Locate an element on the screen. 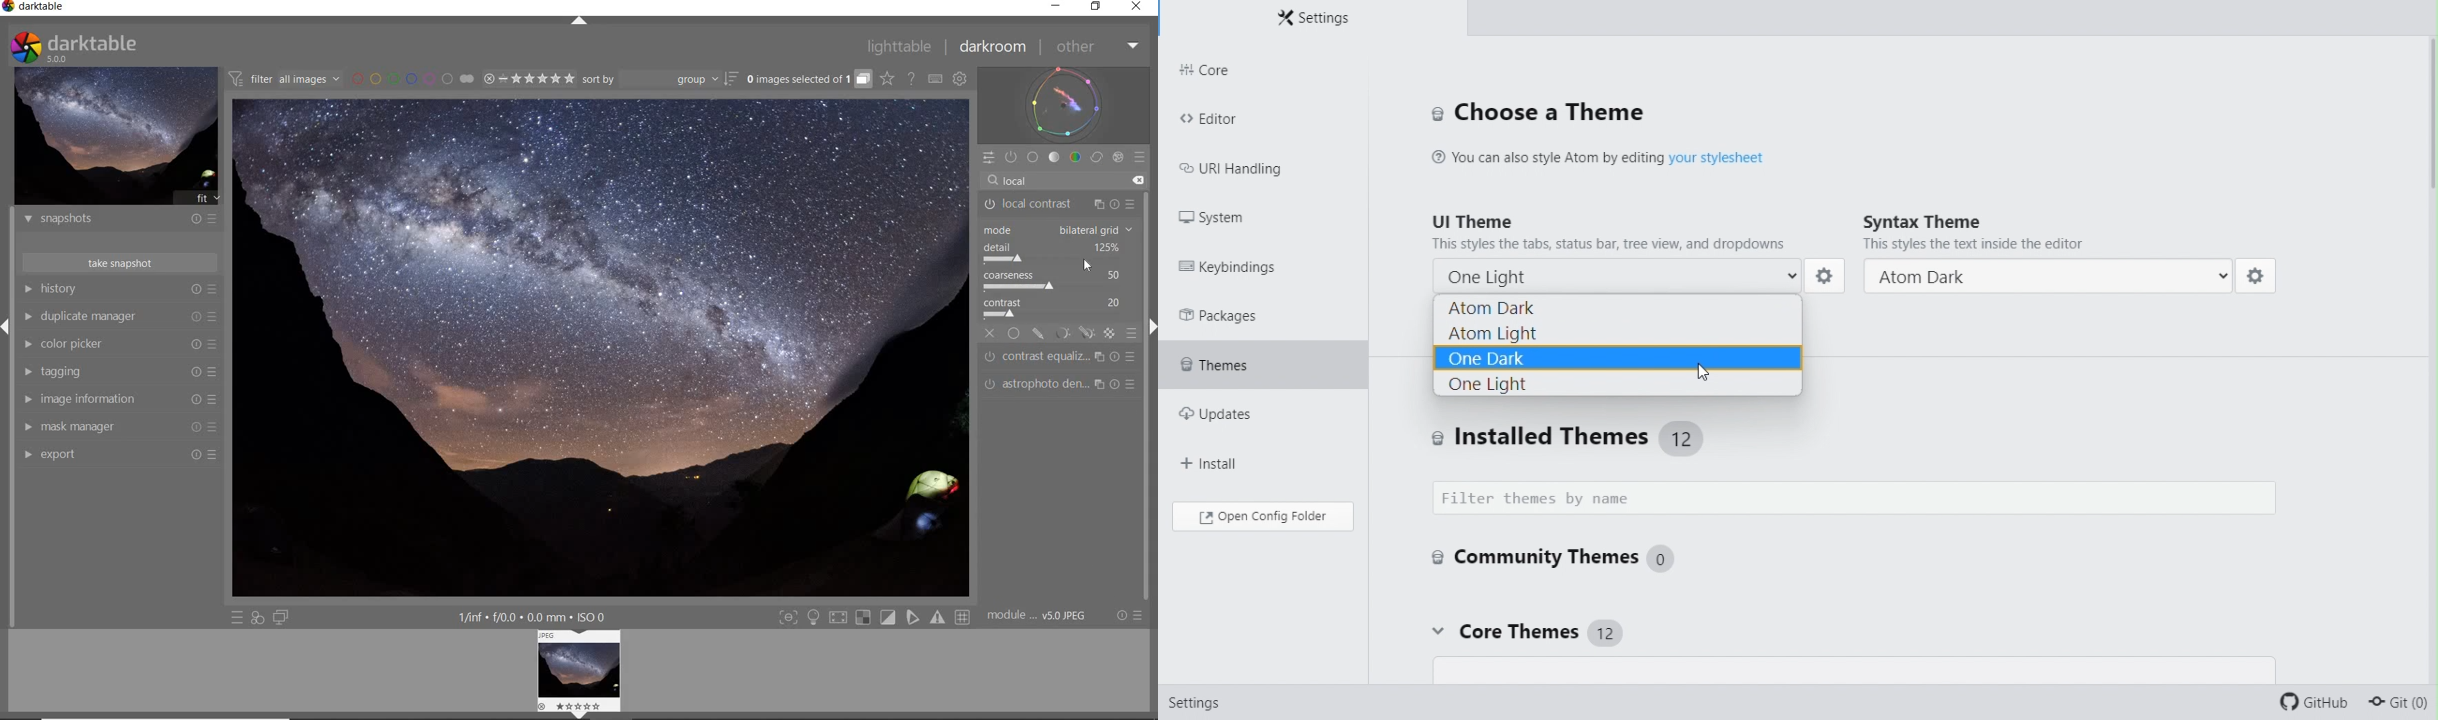 The image size is (2464, 728). RESTORE is located at coordinates (1097, 7).